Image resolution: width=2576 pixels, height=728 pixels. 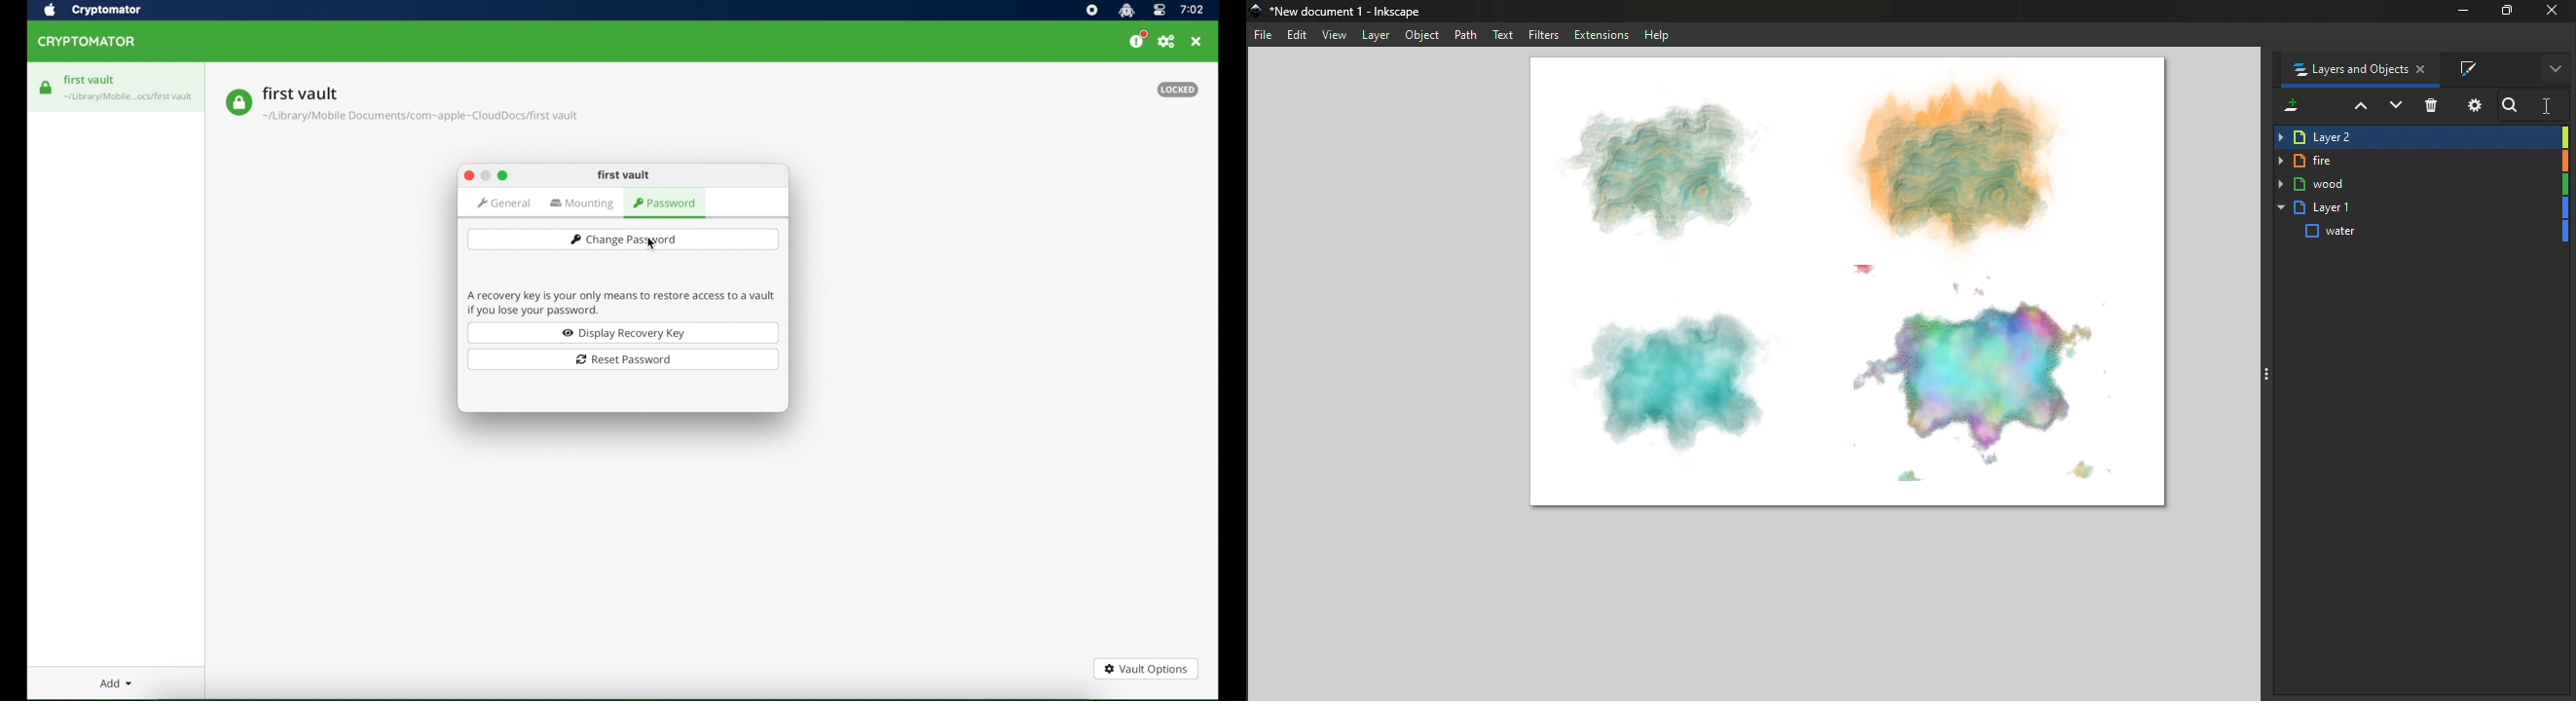 What do you see at coordinates (2353, 68) in the screenshot?
I see `Layers and objects` at bounding box center [2353, 68].